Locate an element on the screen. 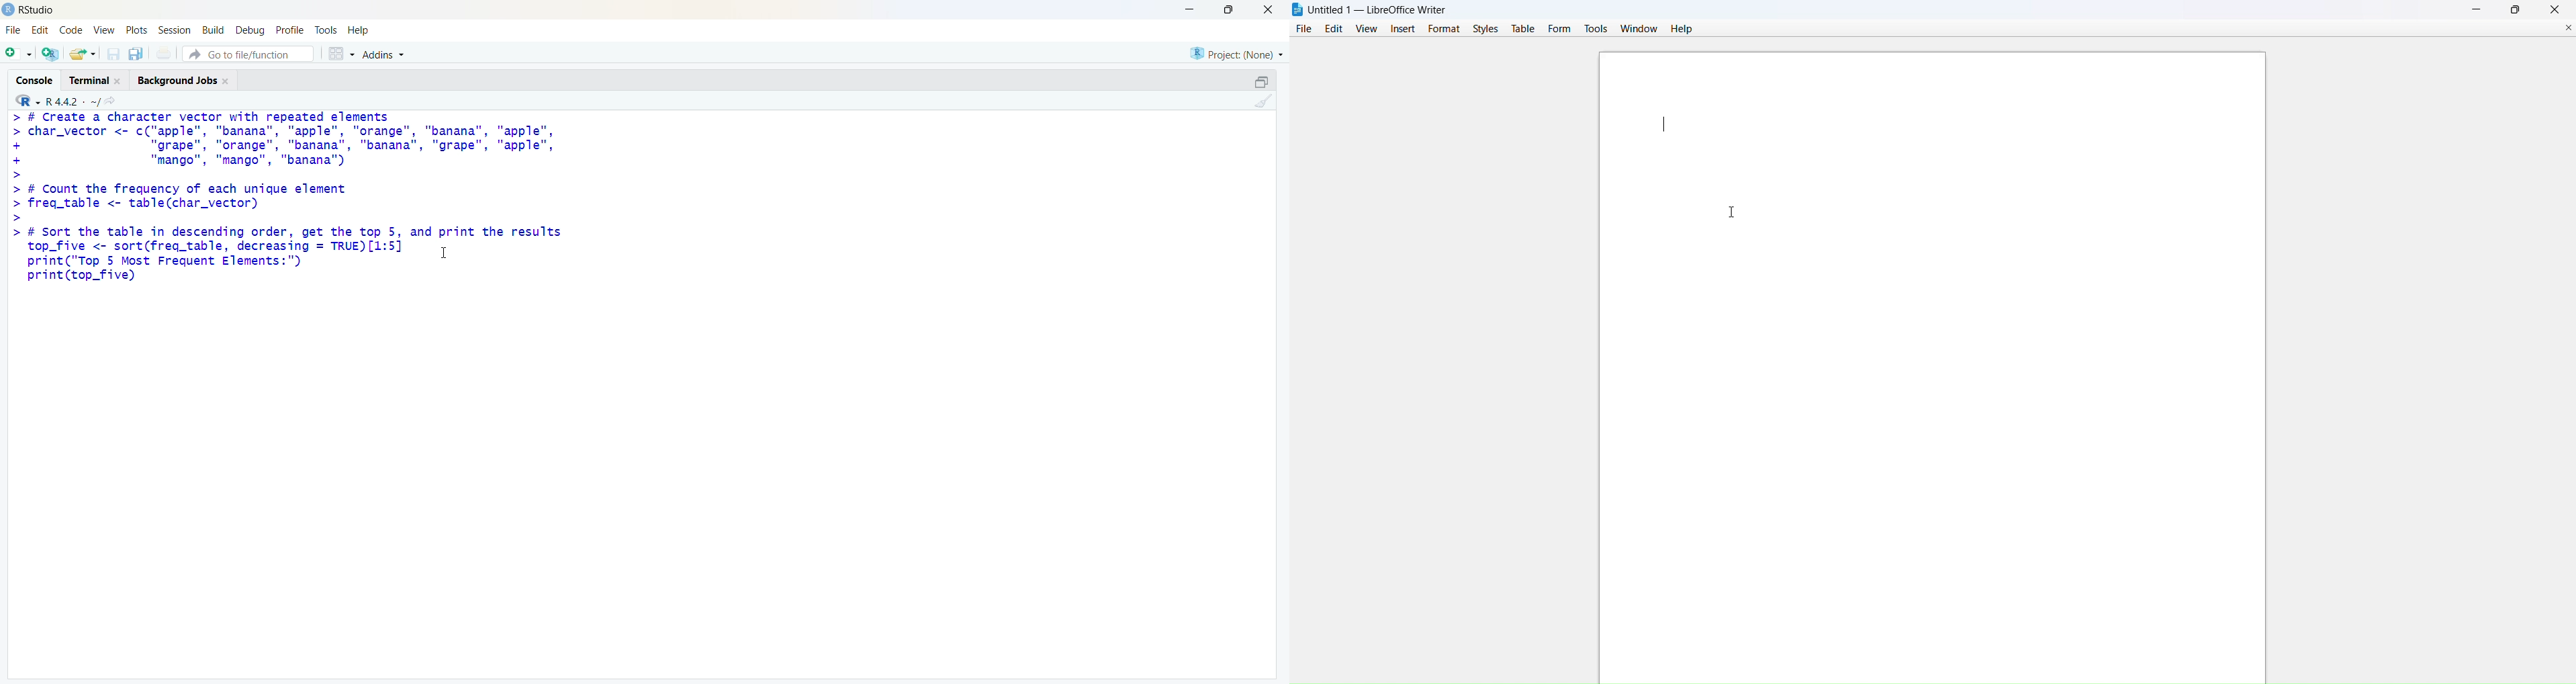  New File is located at coordinates (17, 54).